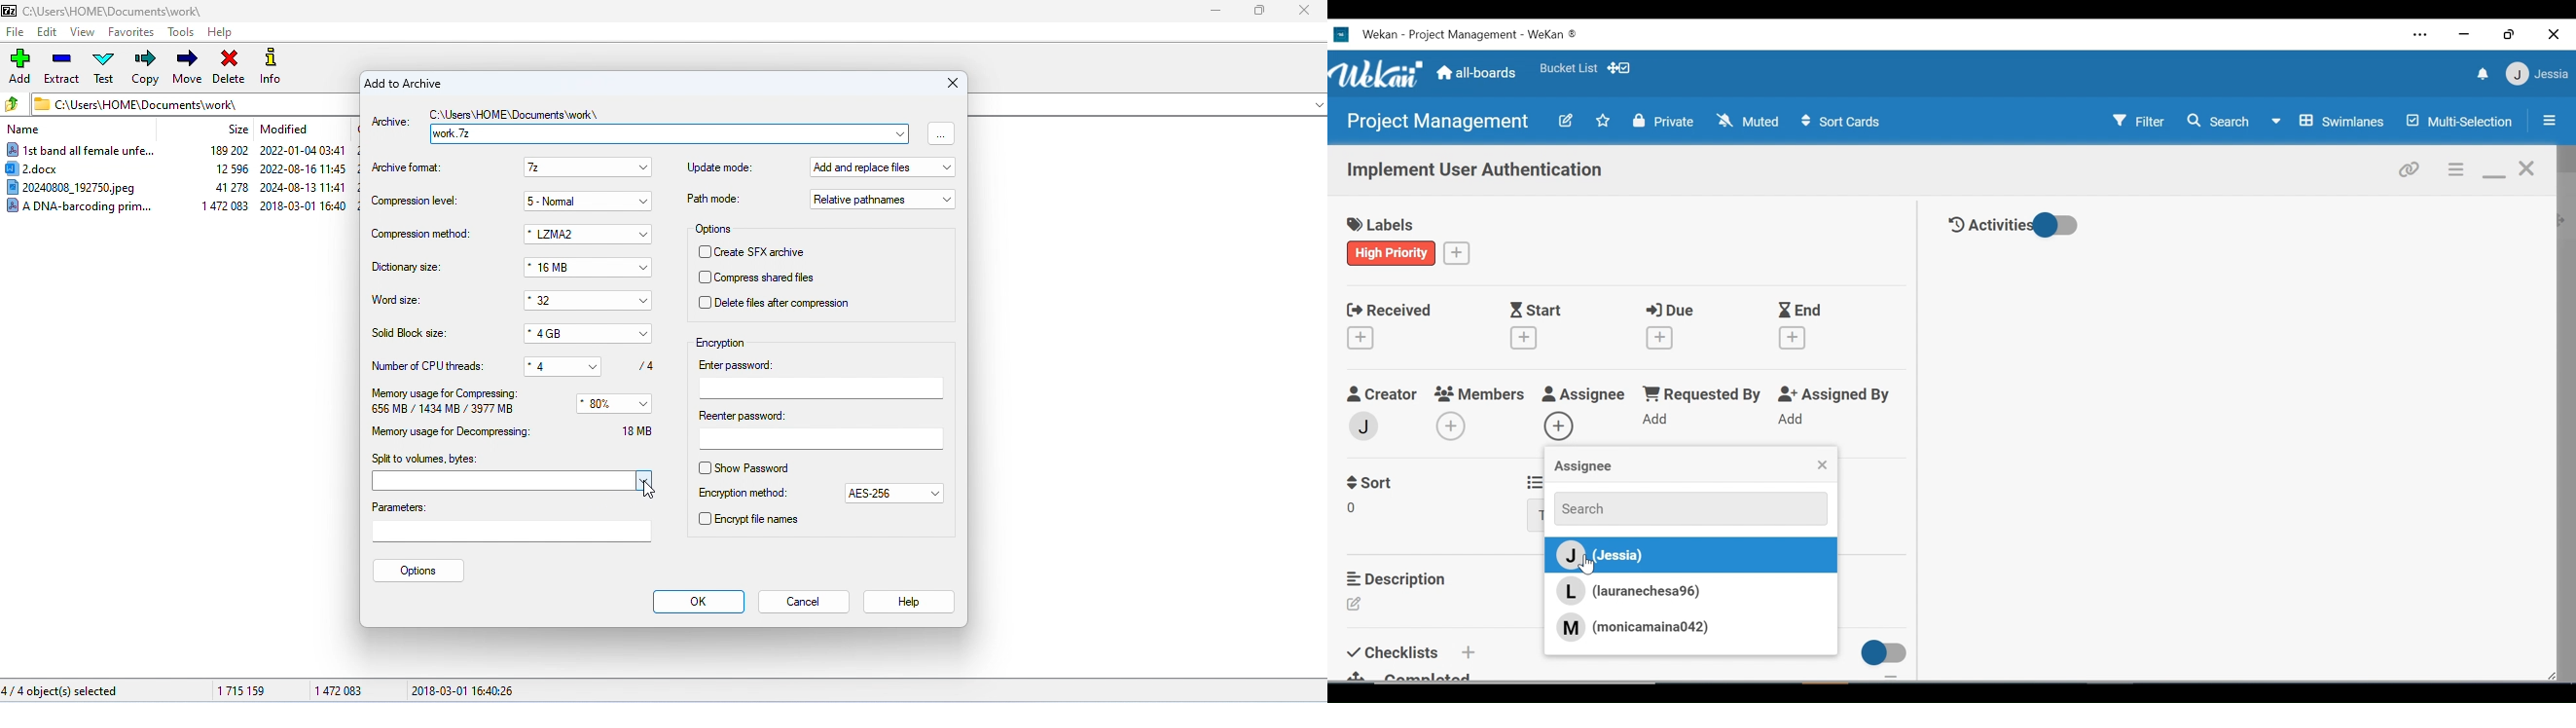 The width and height of the screenshot is (2576, 728). I want to click on Add, so click(1467, 652).